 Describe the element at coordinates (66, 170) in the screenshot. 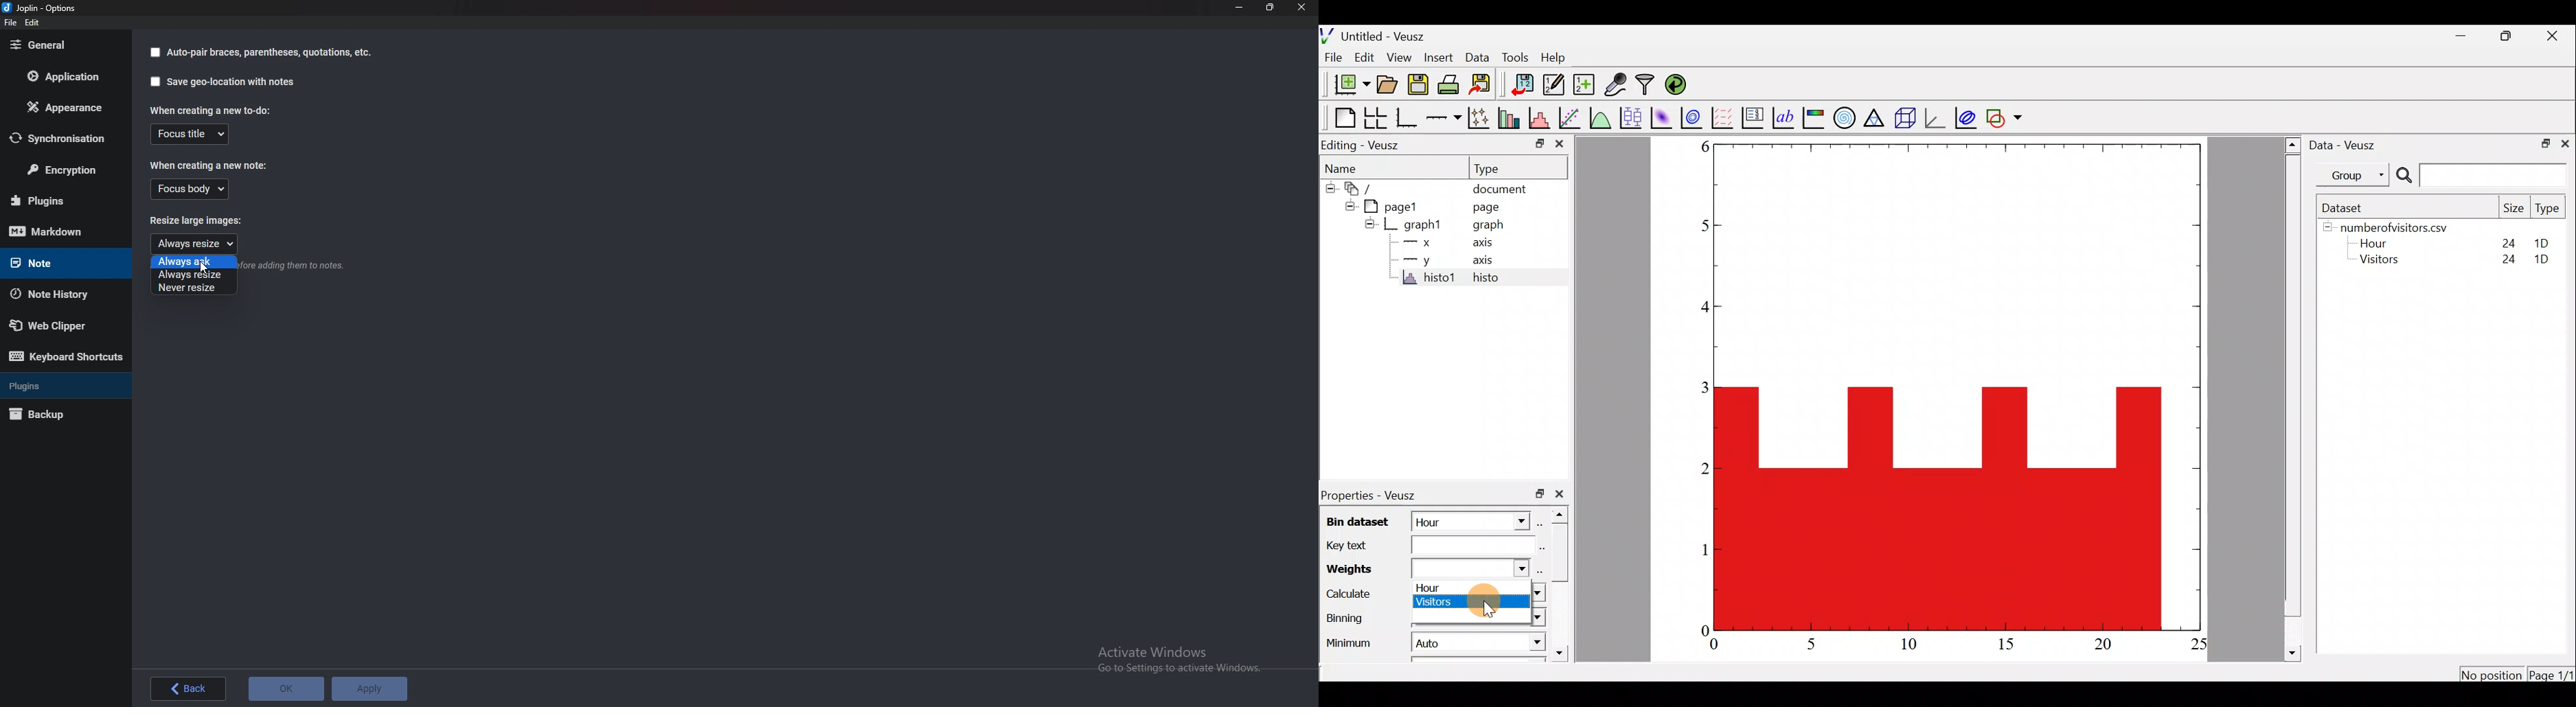

I see `Encryption` at that location.